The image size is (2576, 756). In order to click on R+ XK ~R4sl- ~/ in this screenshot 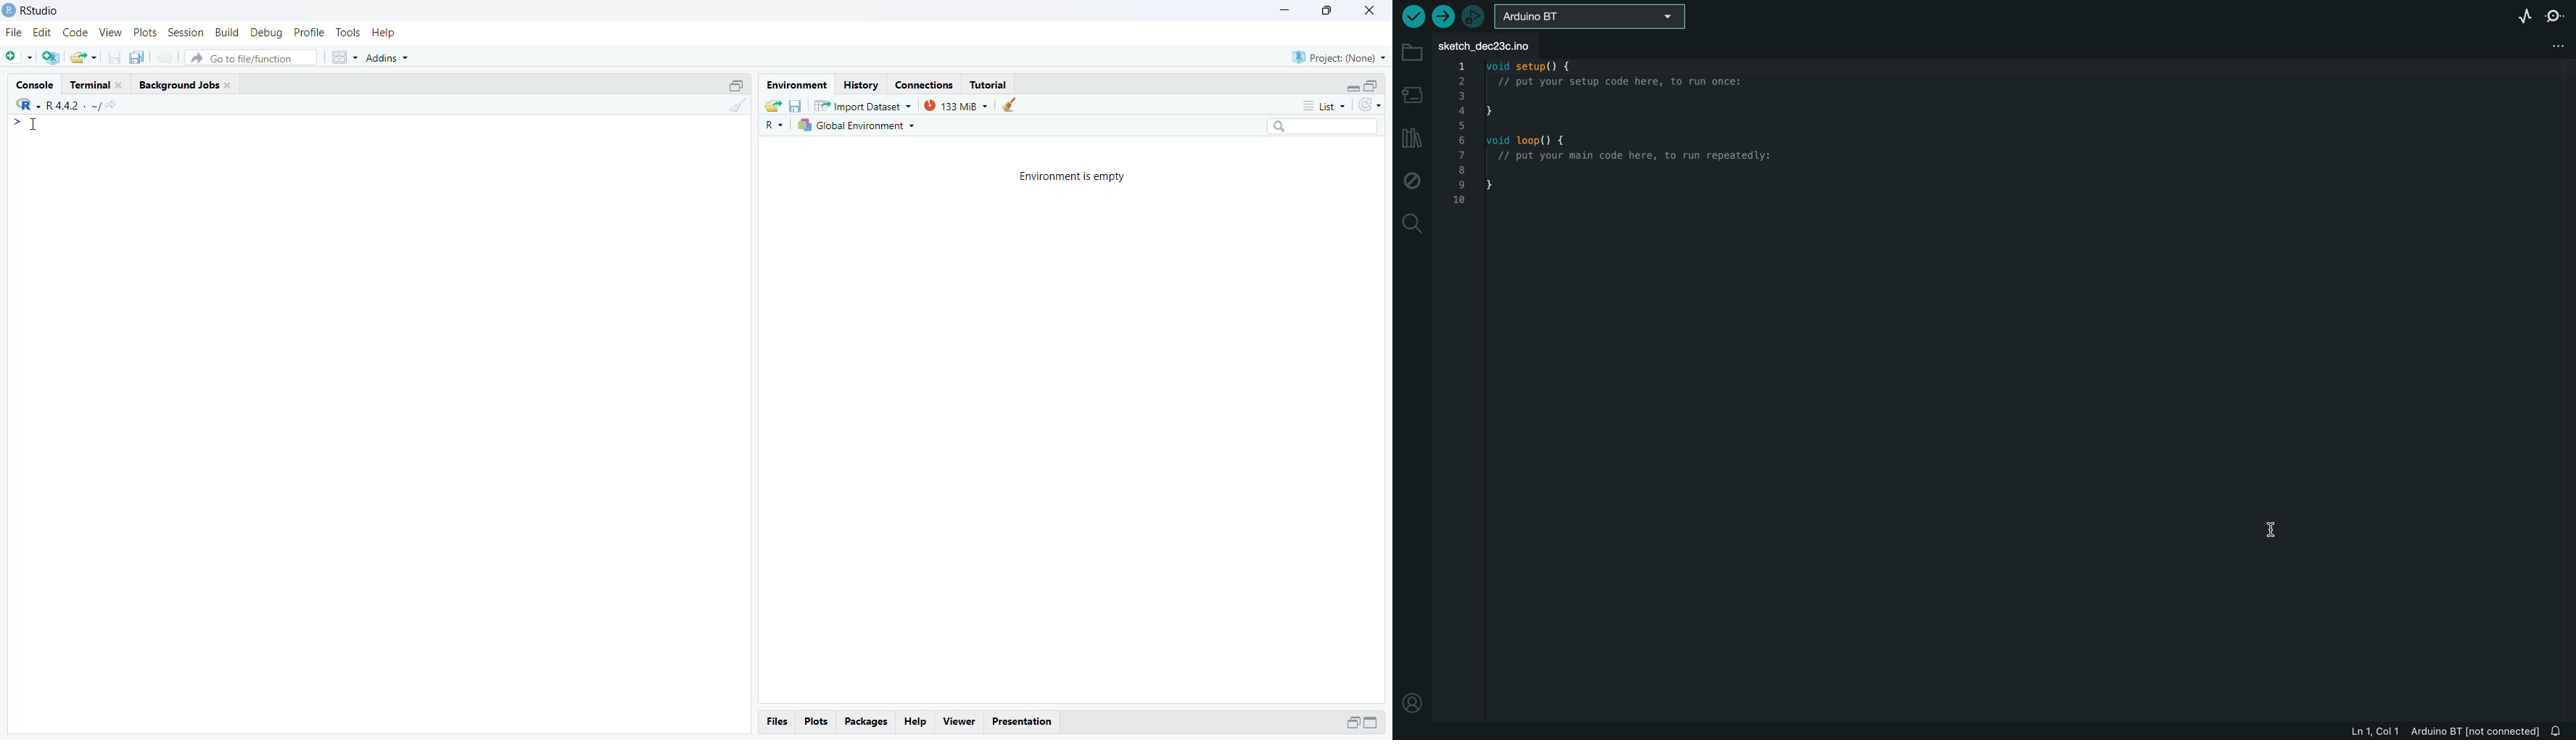, I will do `click(67, 105)`.